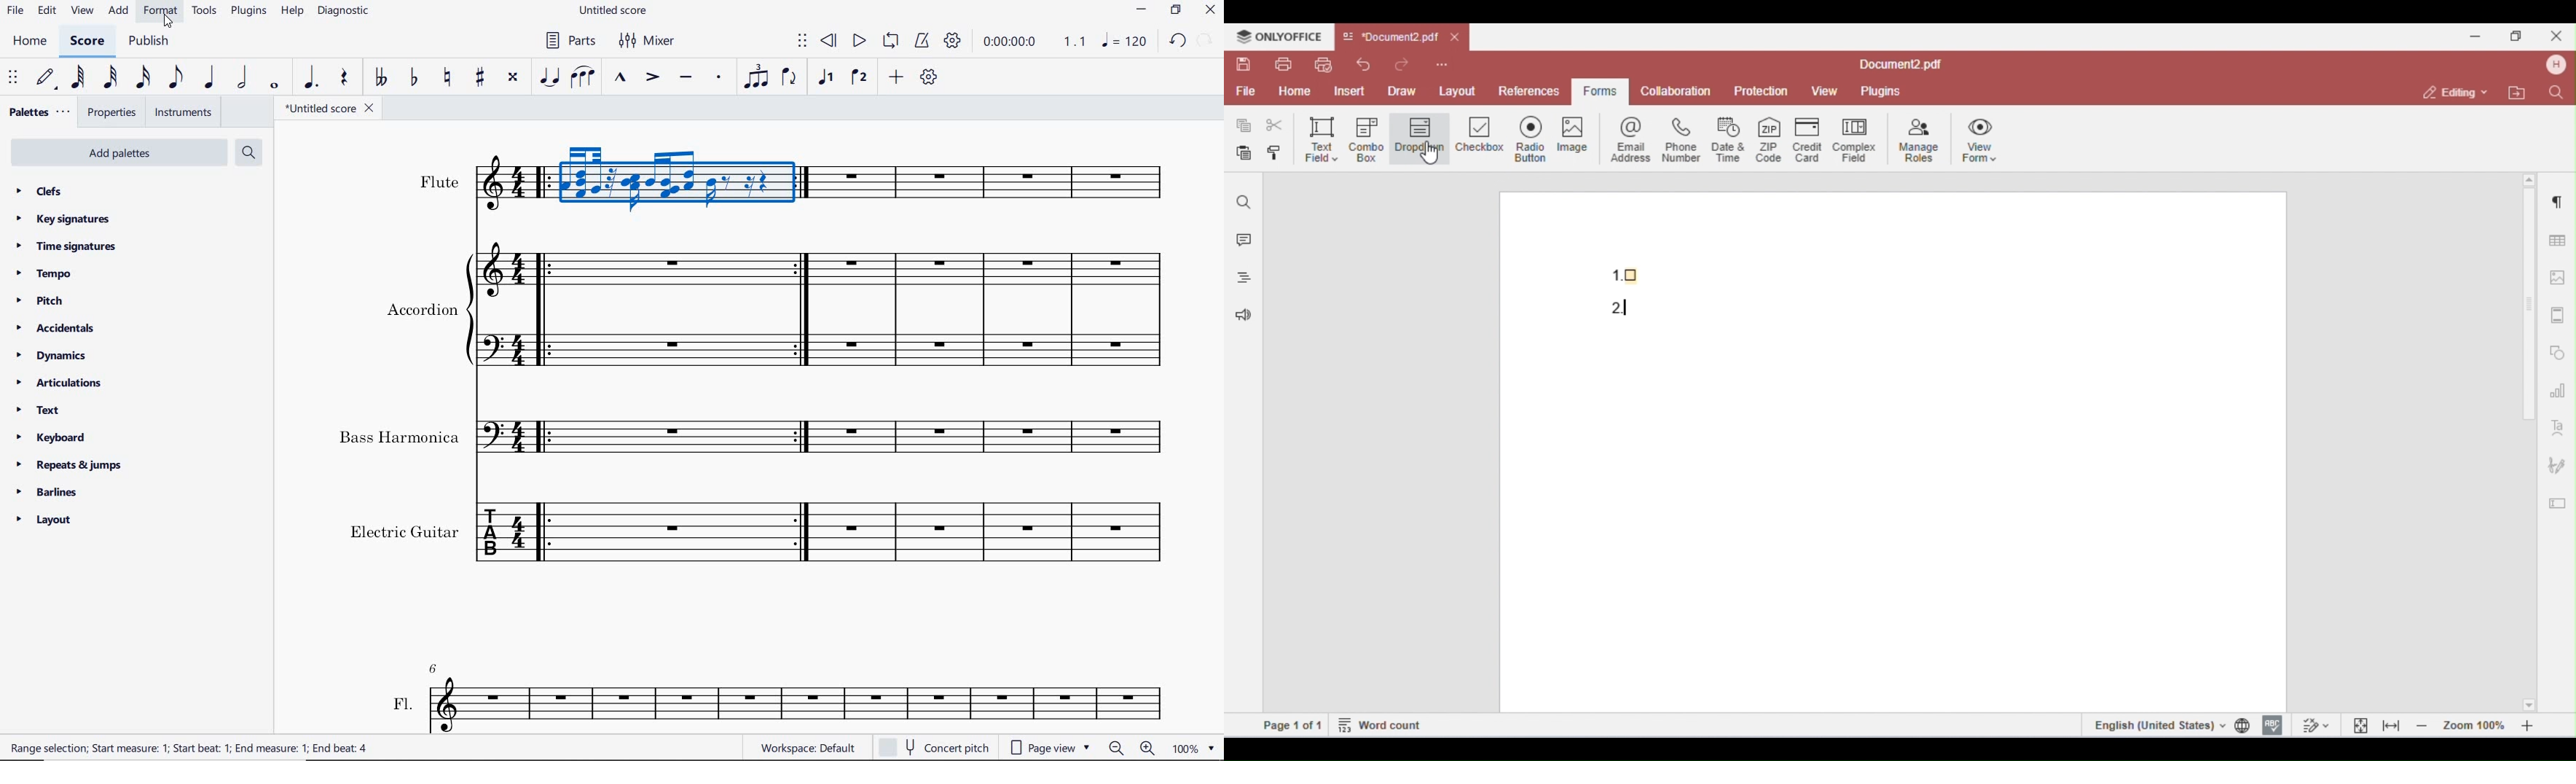  What do you see at coordinates (59, 383) in the screenshot?
I see `articulations` at bounding box center [59, 383].